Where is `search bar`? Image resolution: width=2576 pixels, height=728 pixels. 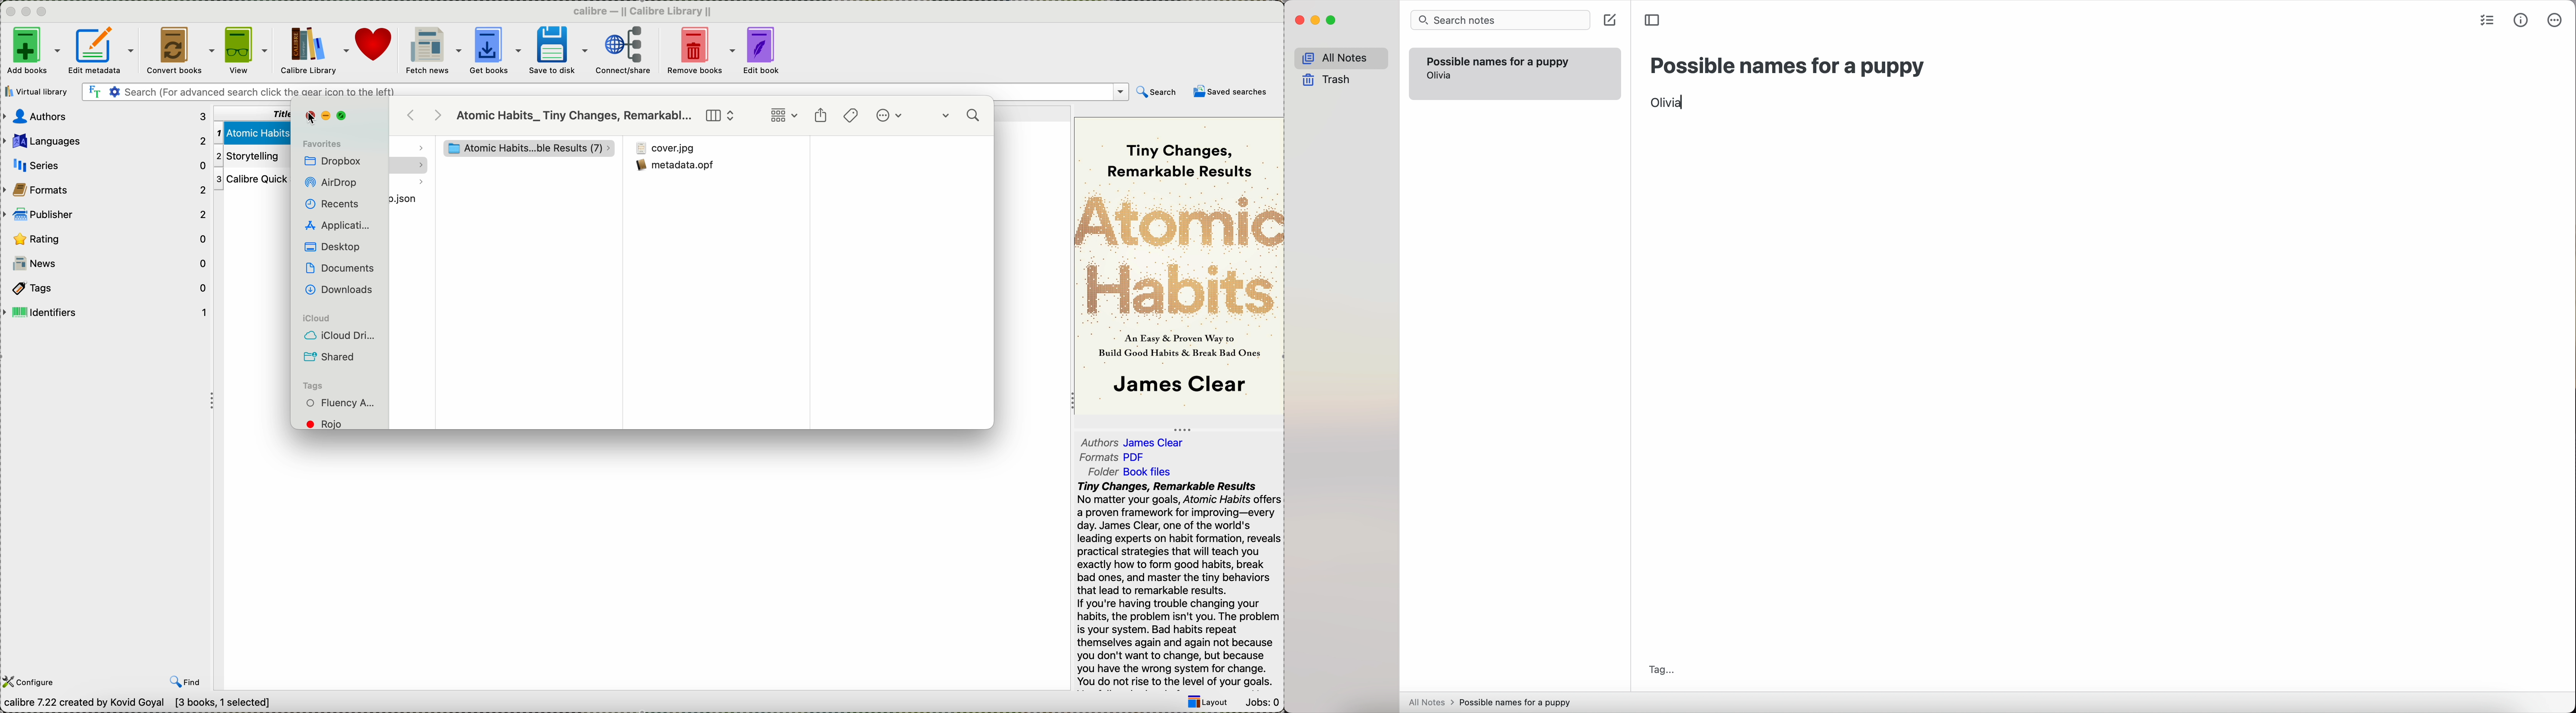 search bar is located at coordinates (604, 92).